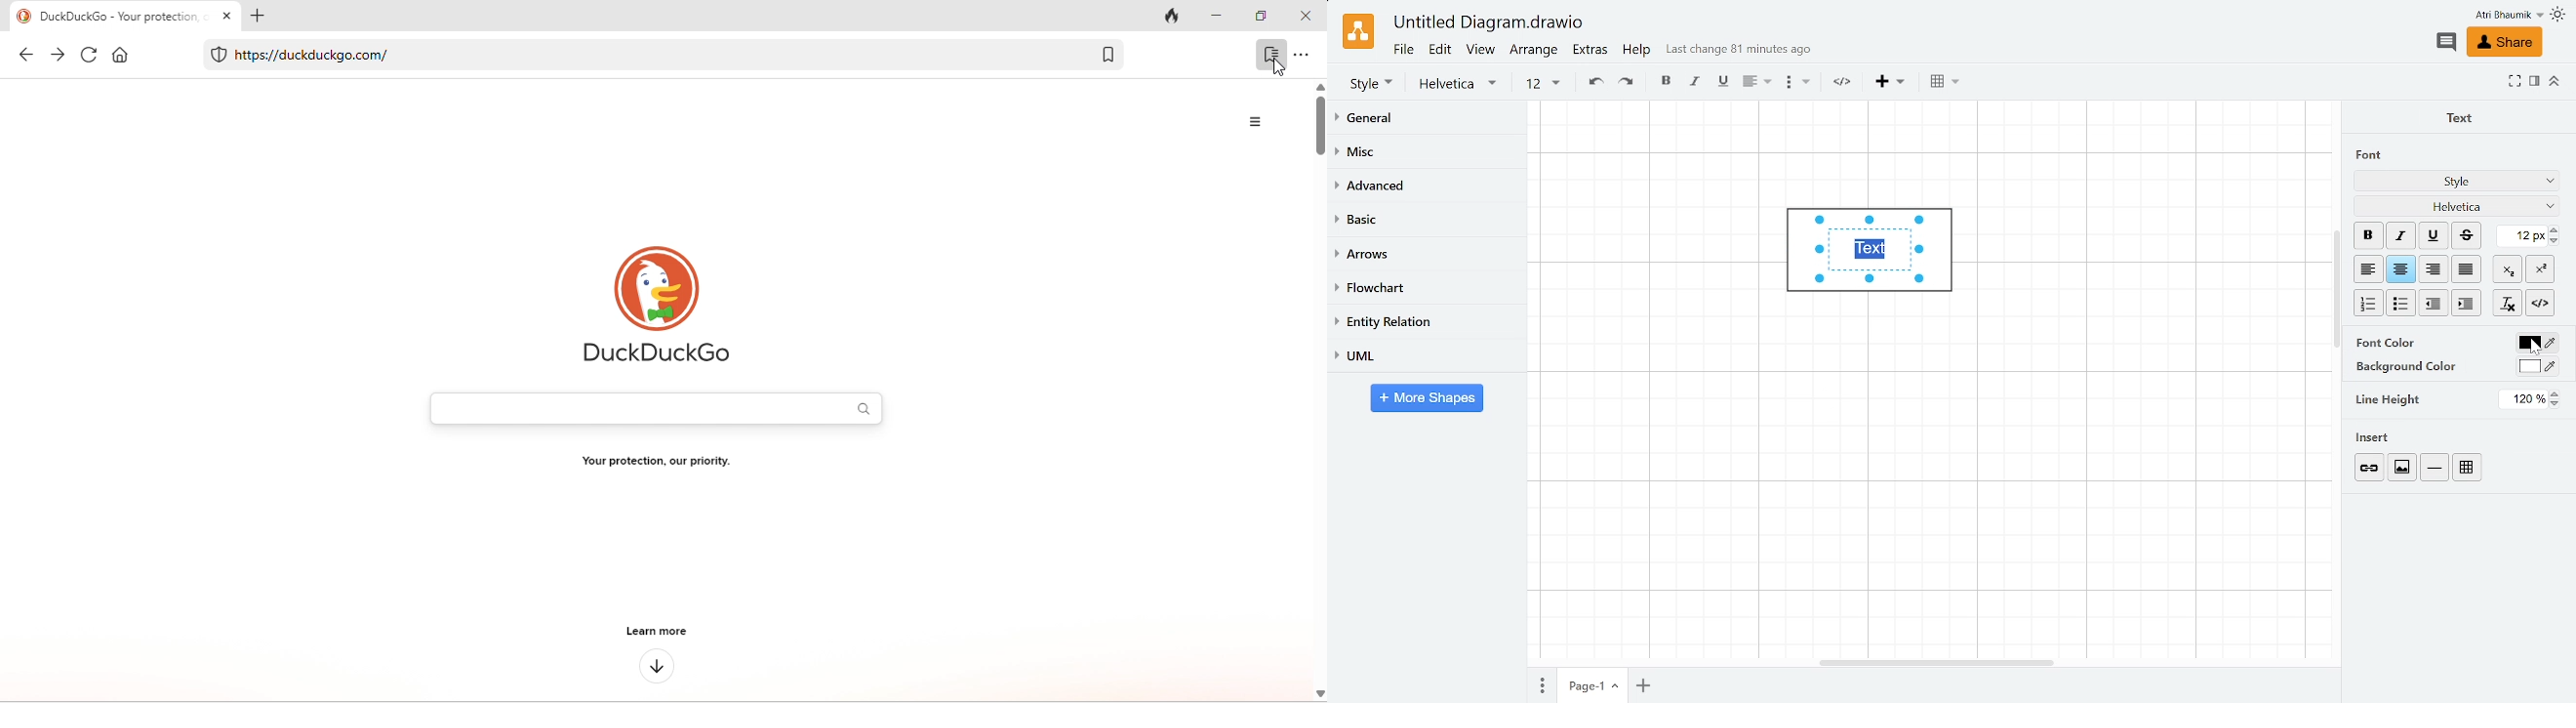 This screenshot has width=2576, height=728. I want to click on Bold, so click(2368, 235).